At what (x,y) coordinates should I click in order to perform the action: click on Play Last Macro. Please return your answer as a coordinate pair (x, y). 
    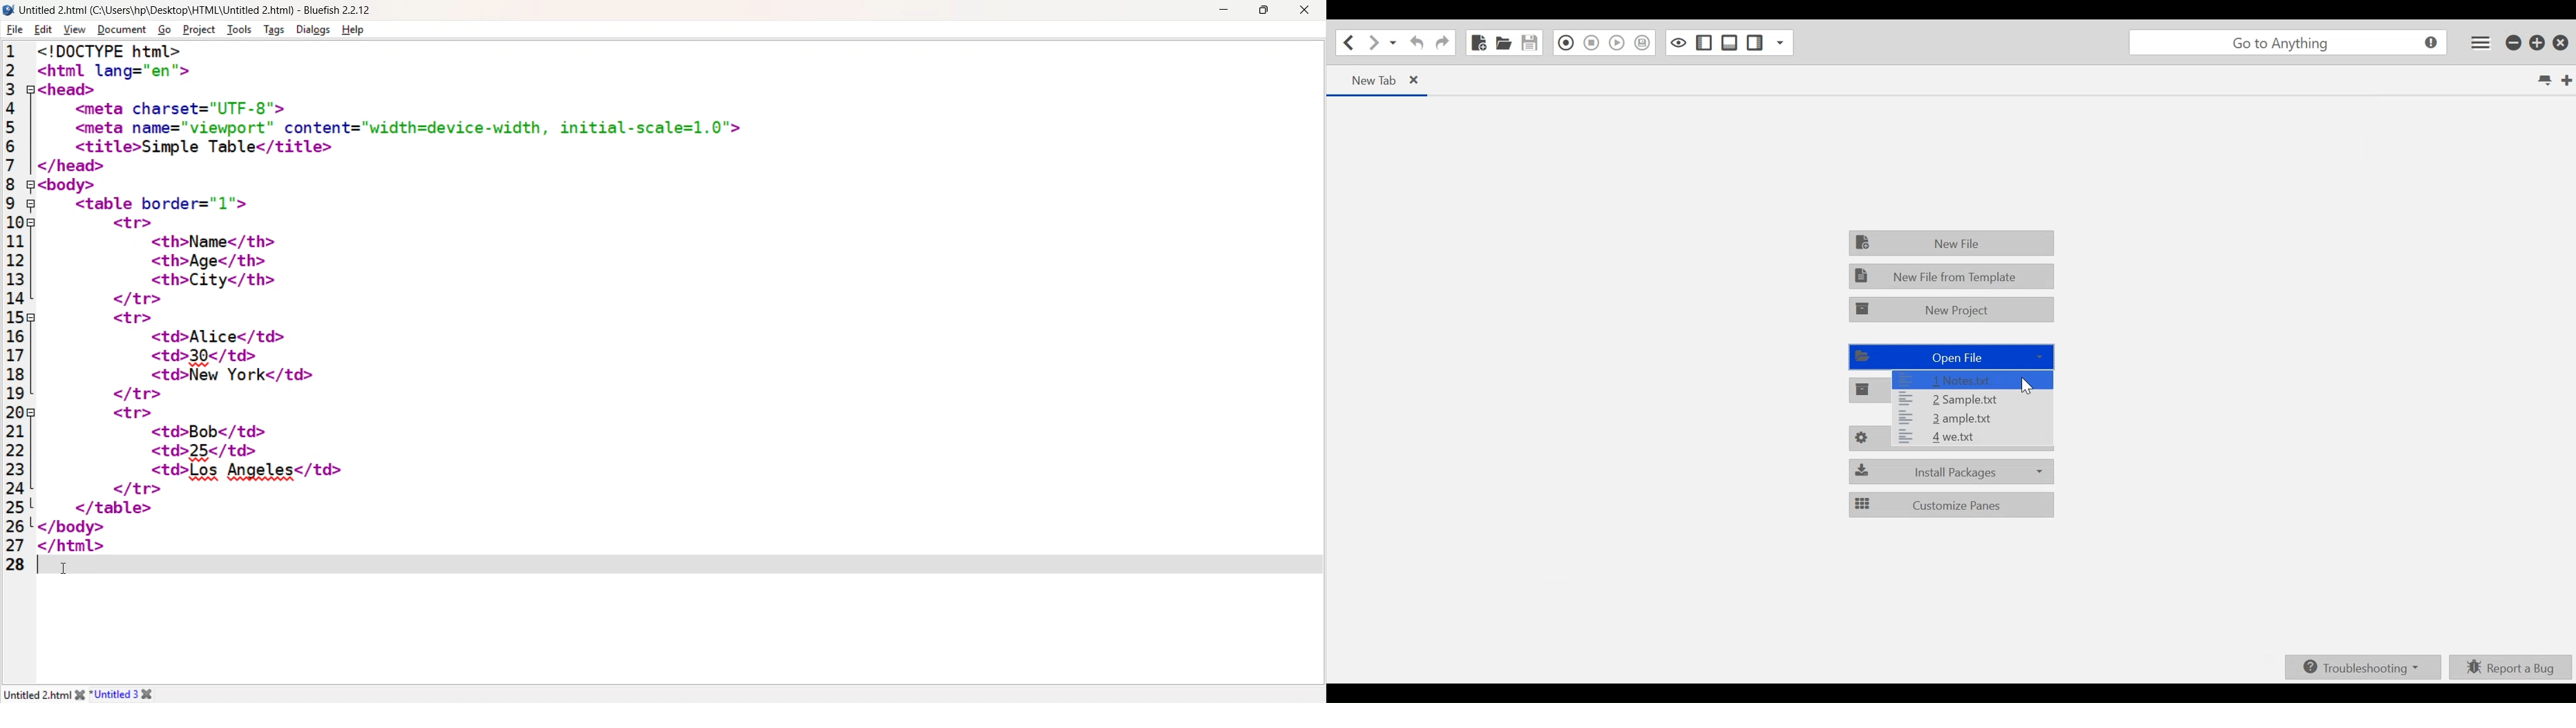
    Looking at the image, I should click on (1616, 42).